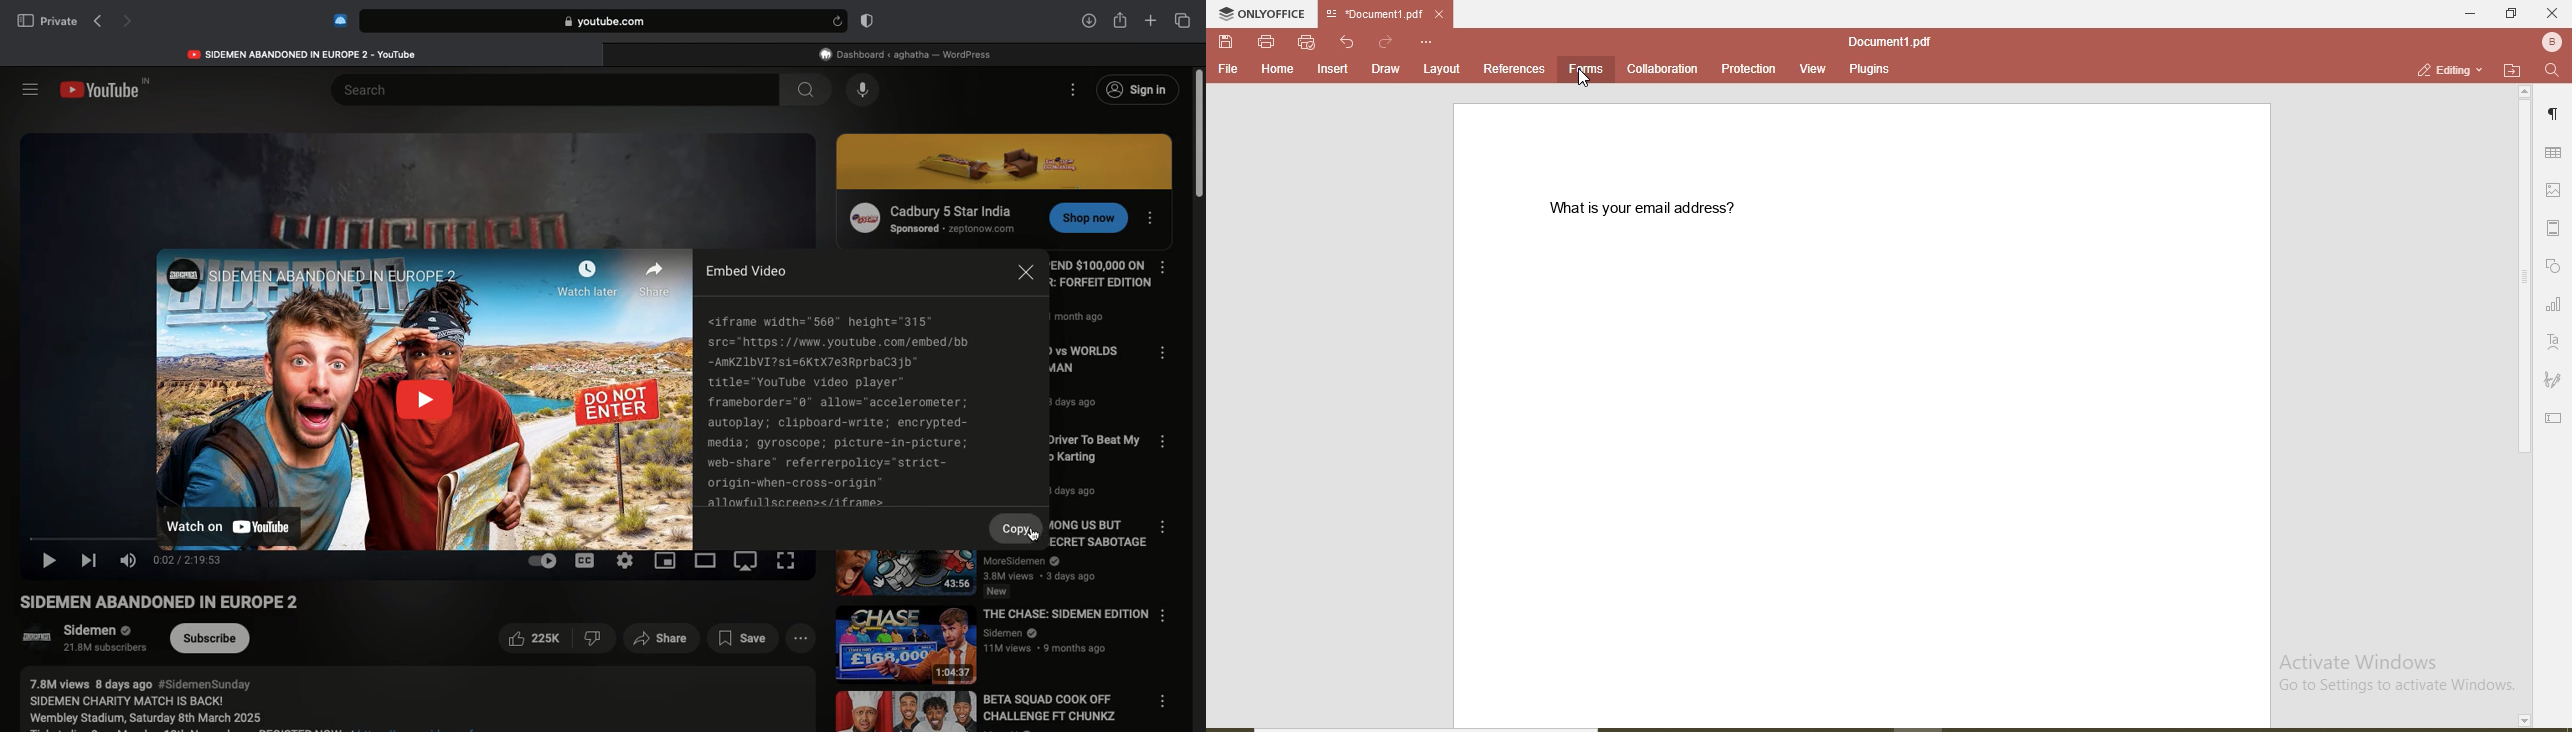 This screenshot has height=756, width=2576. Describe the element at coordinates (1889, 41) in the screenshot. I see `file name` at that location.